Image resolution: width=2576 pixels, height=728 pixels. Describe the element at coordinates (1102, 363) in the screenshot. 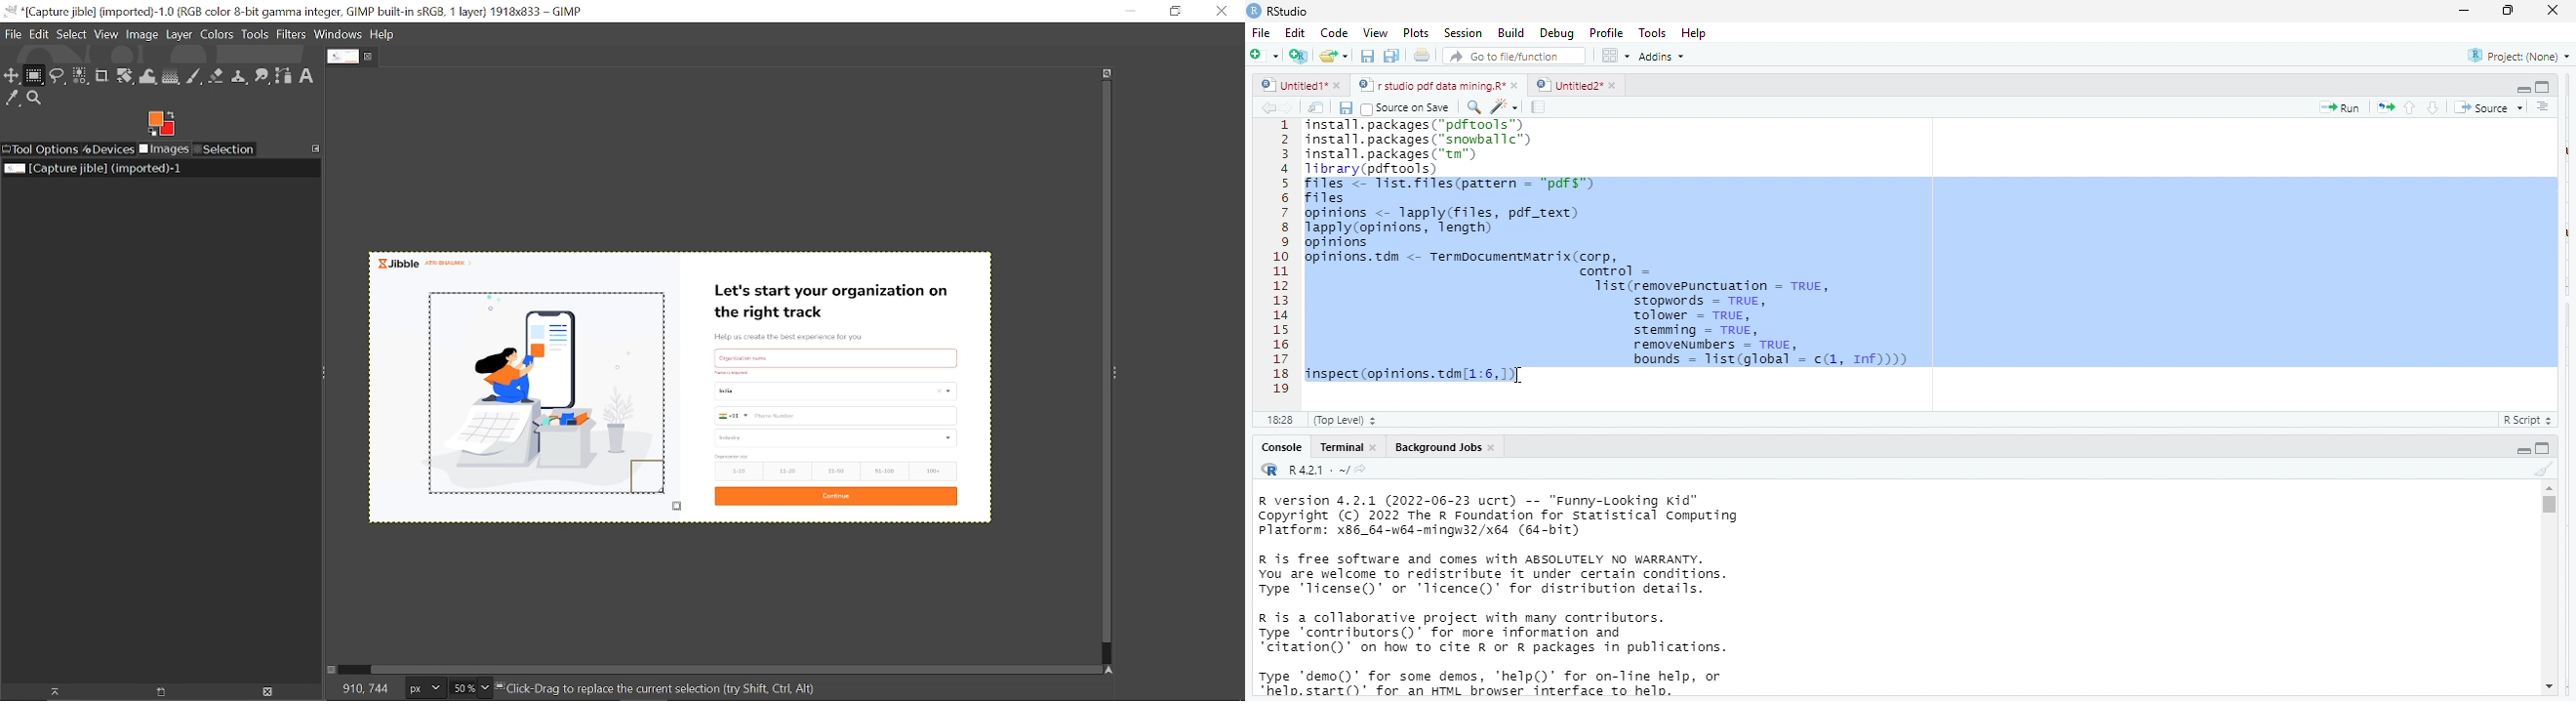

I see `Vertical scrollbar` at that location.